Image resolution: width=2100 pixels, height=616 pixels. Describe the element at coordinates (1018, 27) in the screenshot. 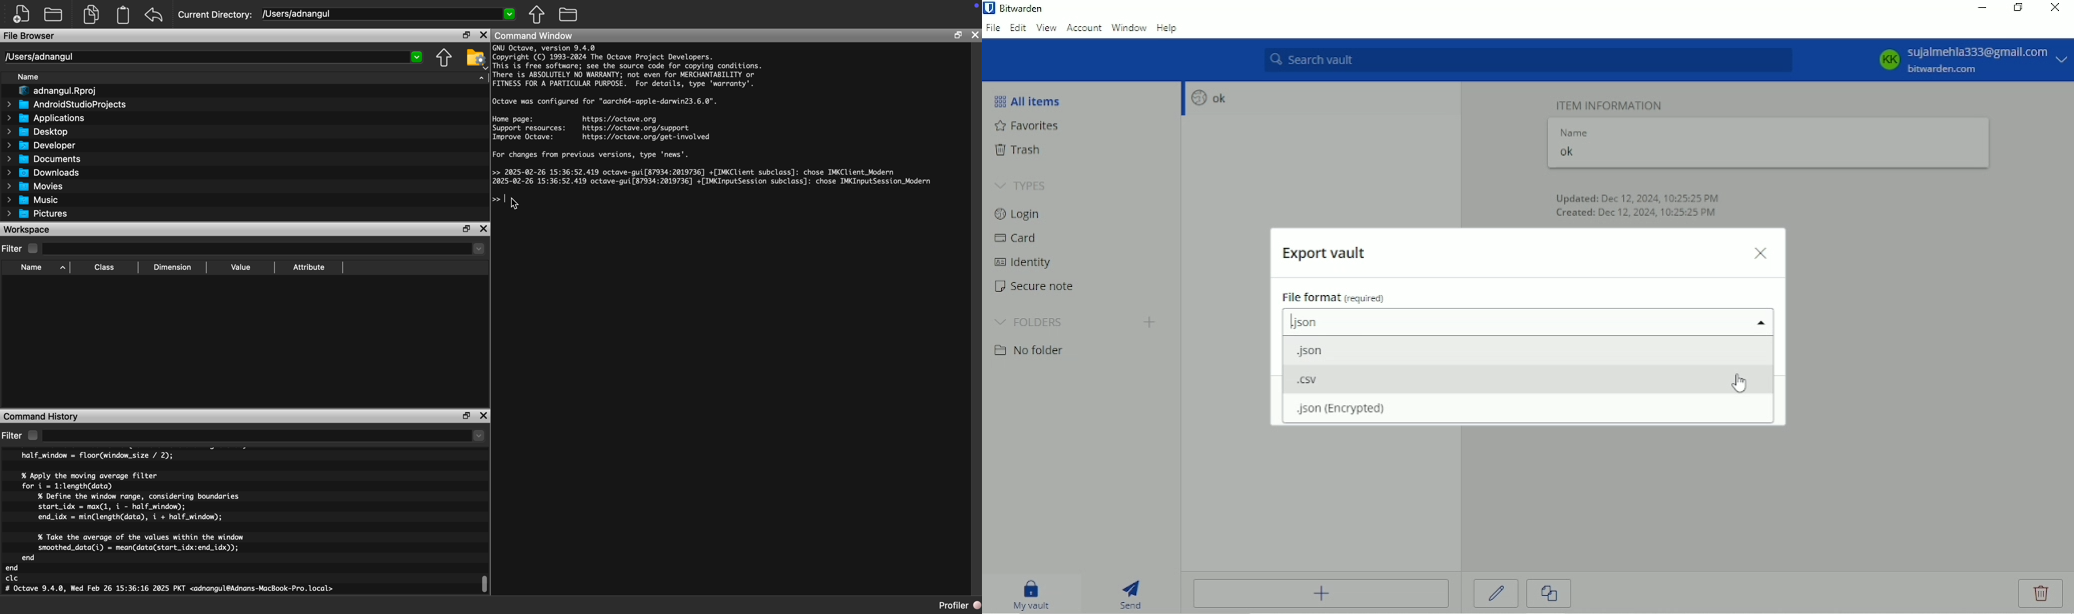

I see `Edit` at that location.